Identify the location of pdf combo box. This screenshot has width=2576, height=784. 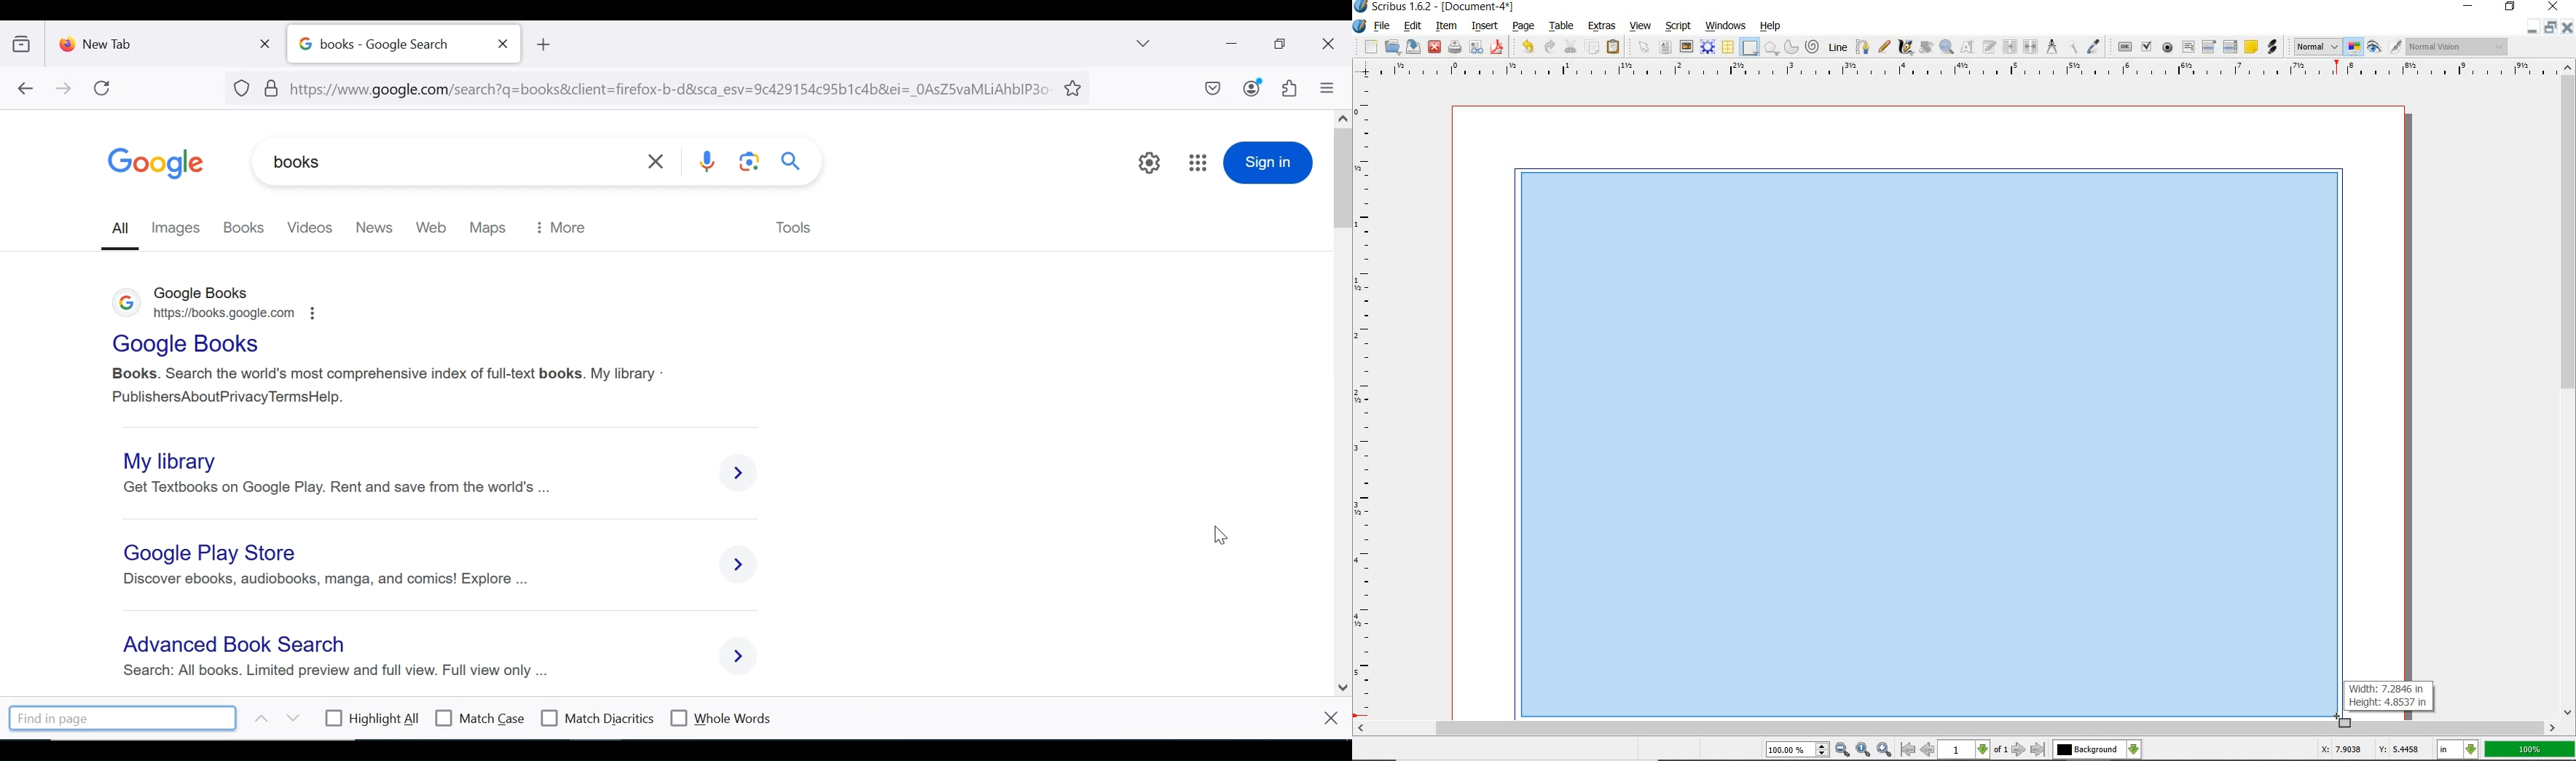
(2208, 46).